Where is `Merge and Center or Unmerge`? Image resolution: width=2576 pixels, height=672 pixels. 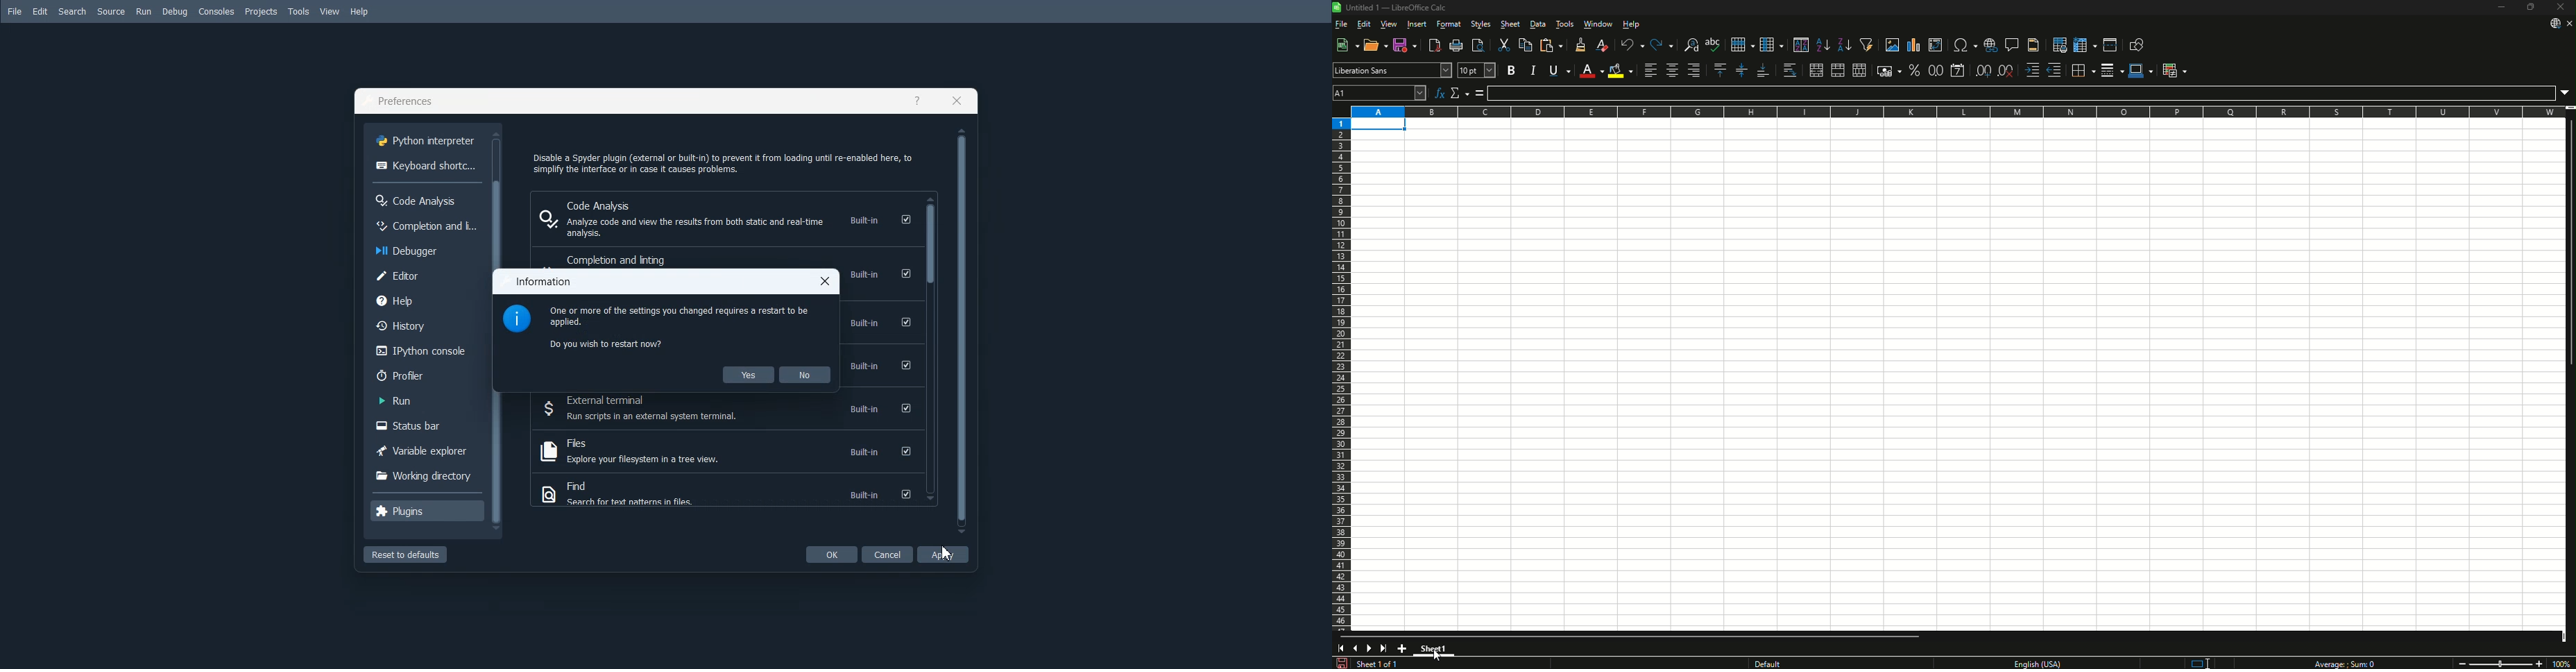
Merge and Center or Unmerge is located at coordinates (1816, 70).